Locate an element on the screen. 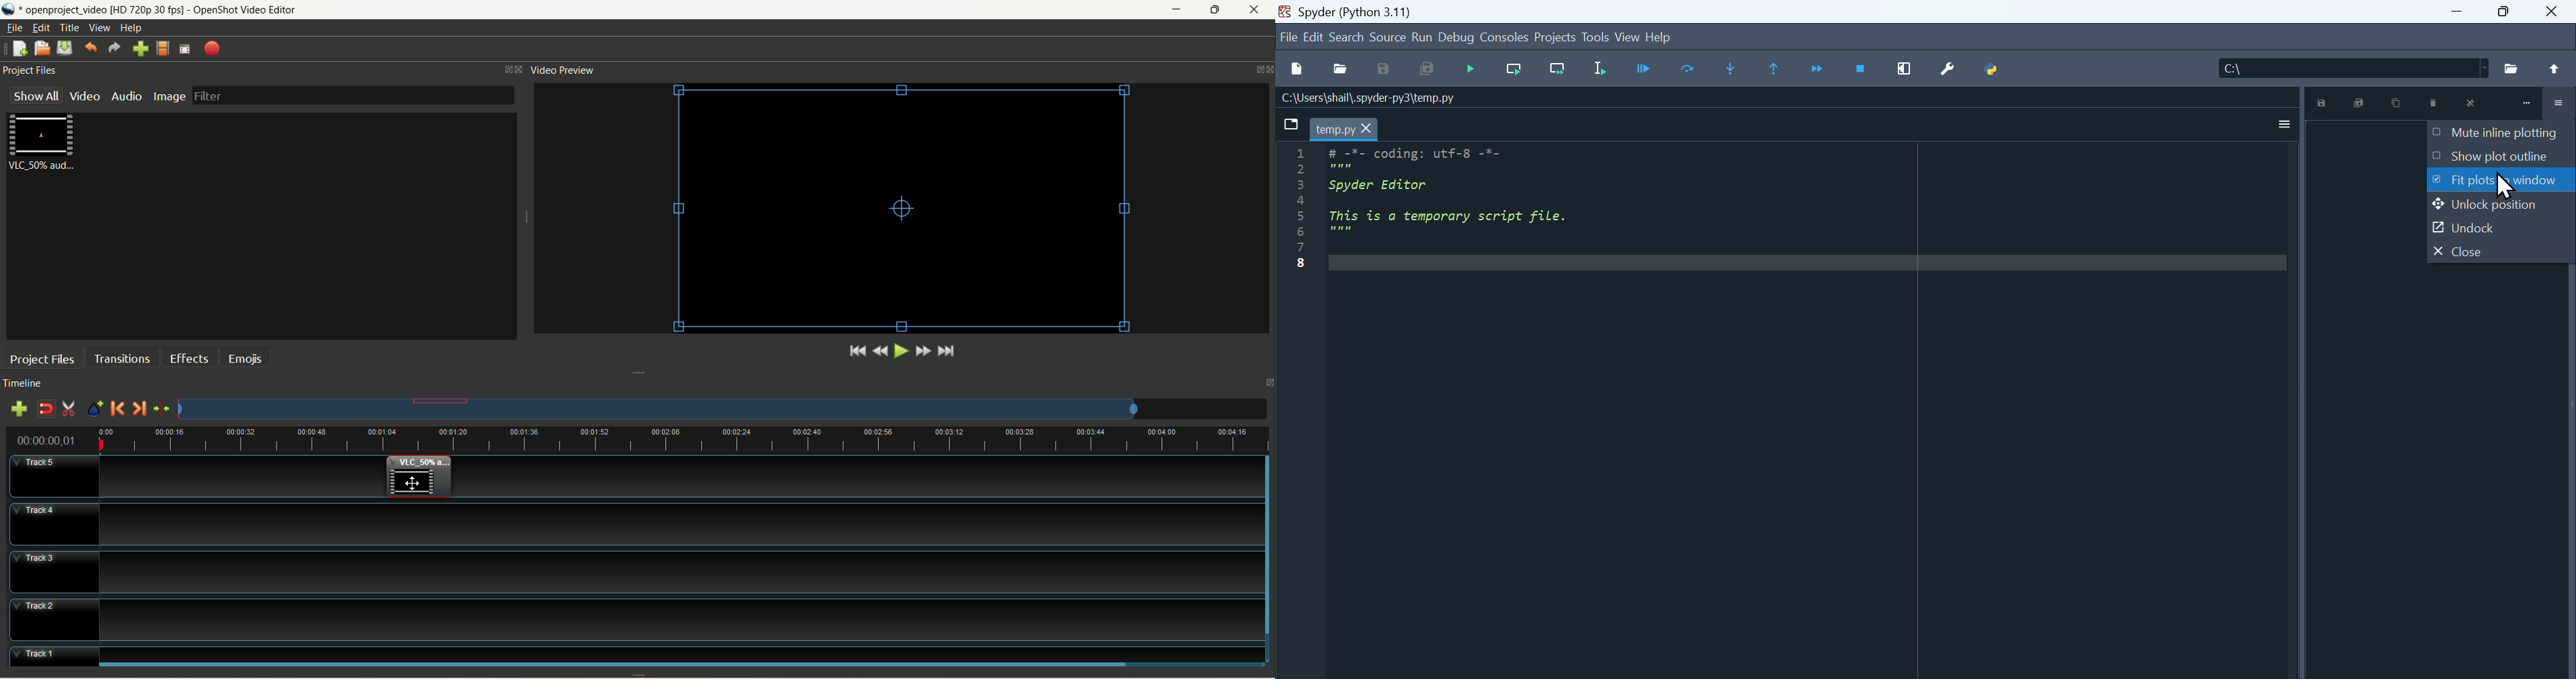 The height and width of the screenshot is (700, 2576). File is located at coordinates (1287, 40).